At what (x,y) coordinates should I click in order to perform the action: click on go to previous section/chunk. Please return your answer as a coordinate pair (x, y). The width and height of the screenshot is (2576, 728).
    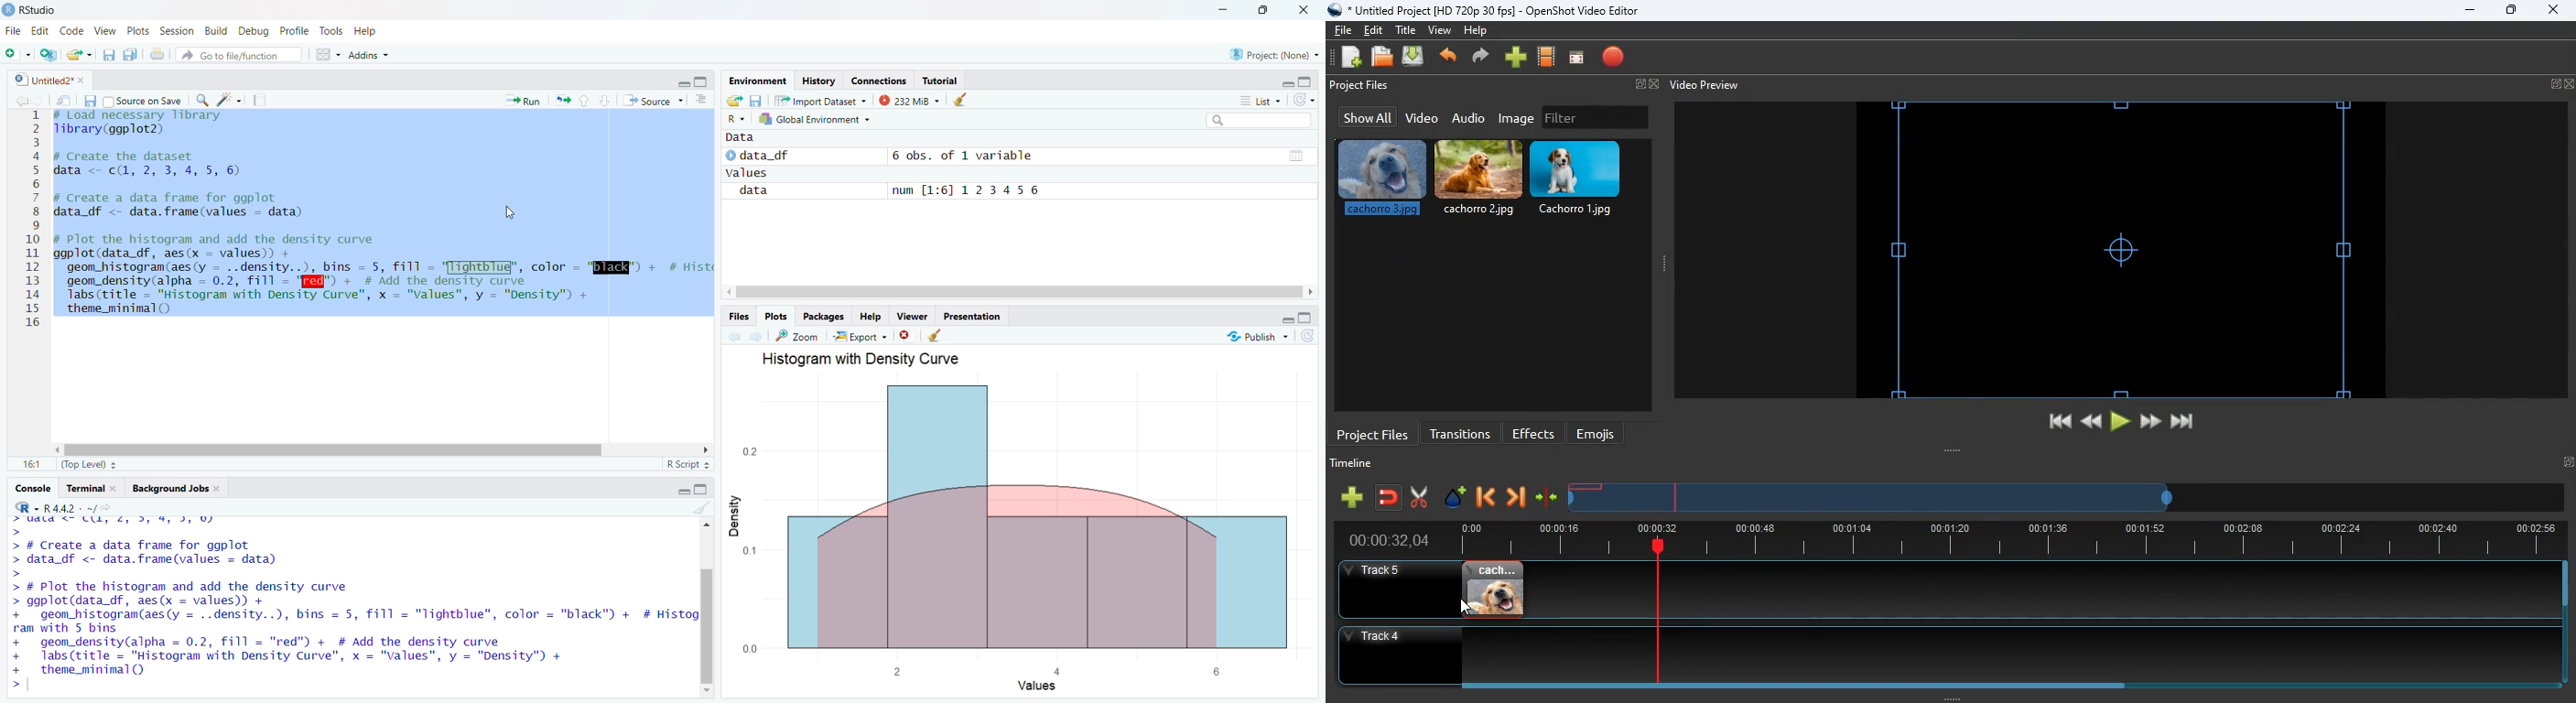
    Looking at the image, I should click on (583, 101).